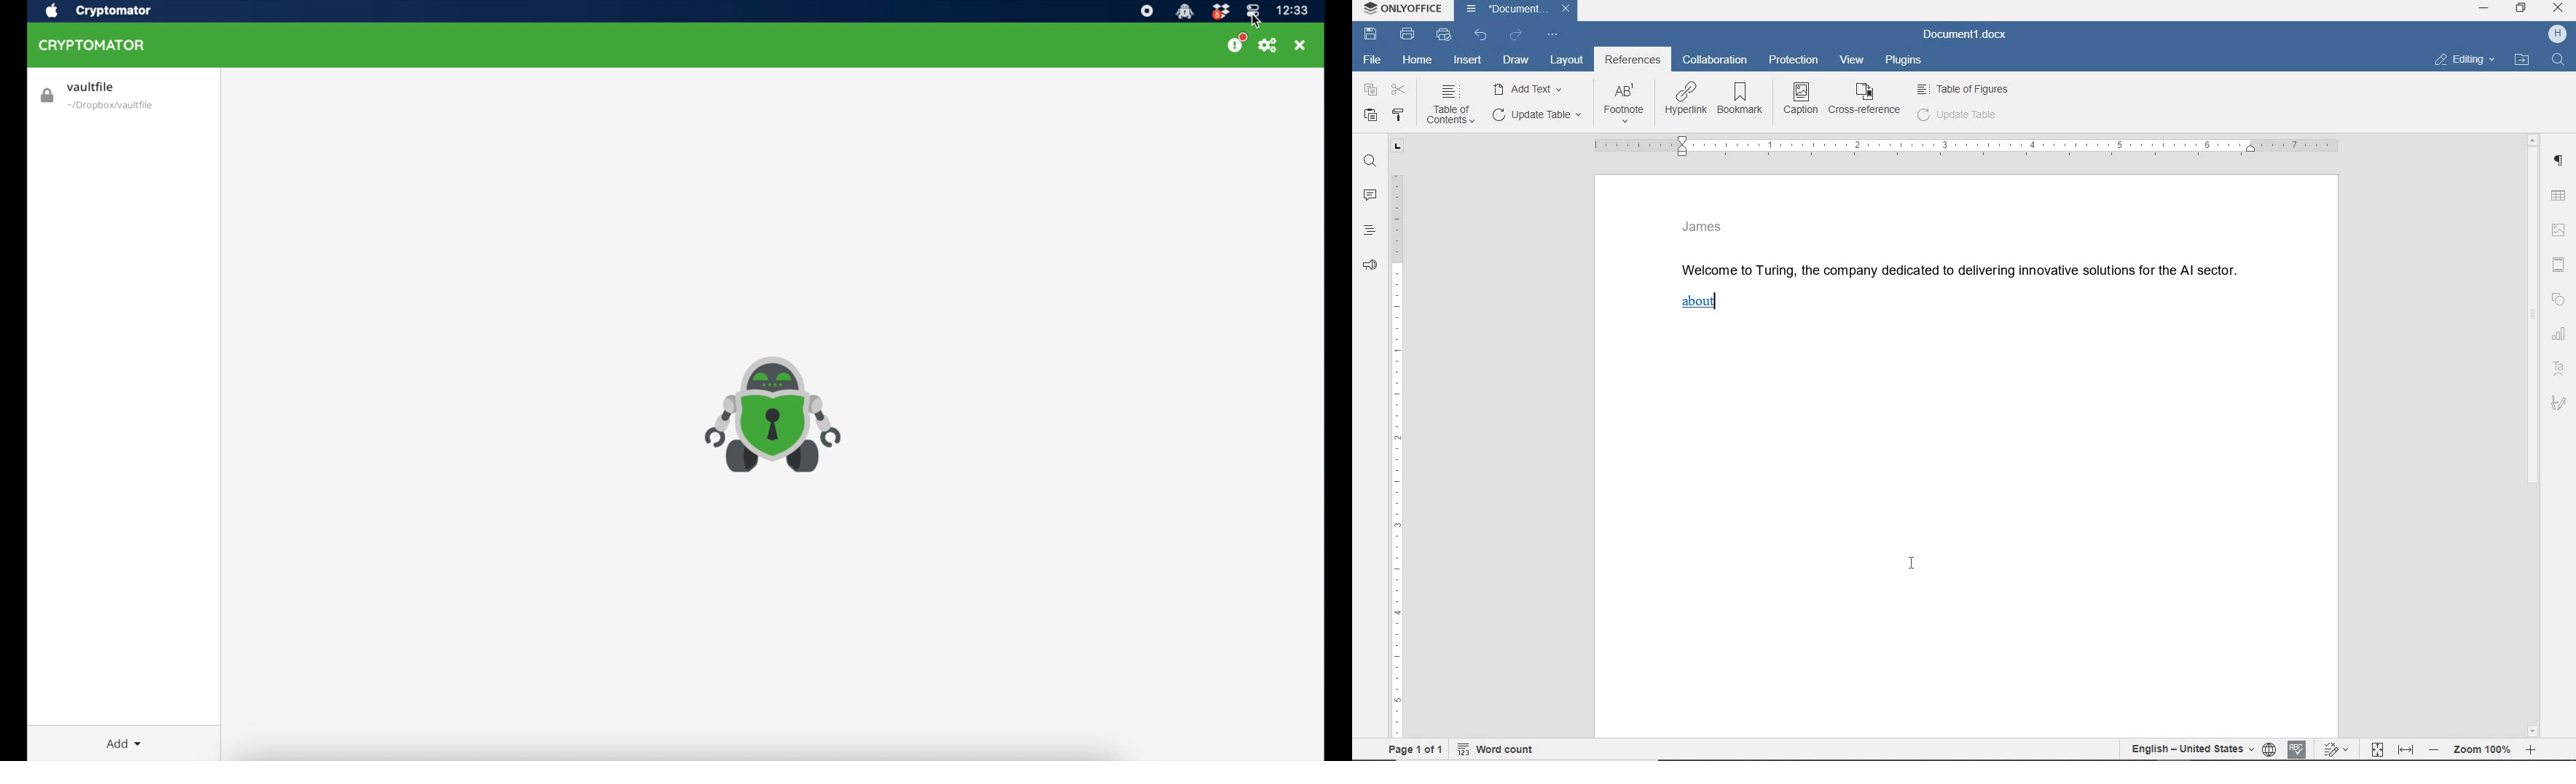 This screenshot has width=2576, height=784. What do you see at coordinates (1964, 147) in the screenshot?
I see `ruler` at bounding box center [1964, 147].